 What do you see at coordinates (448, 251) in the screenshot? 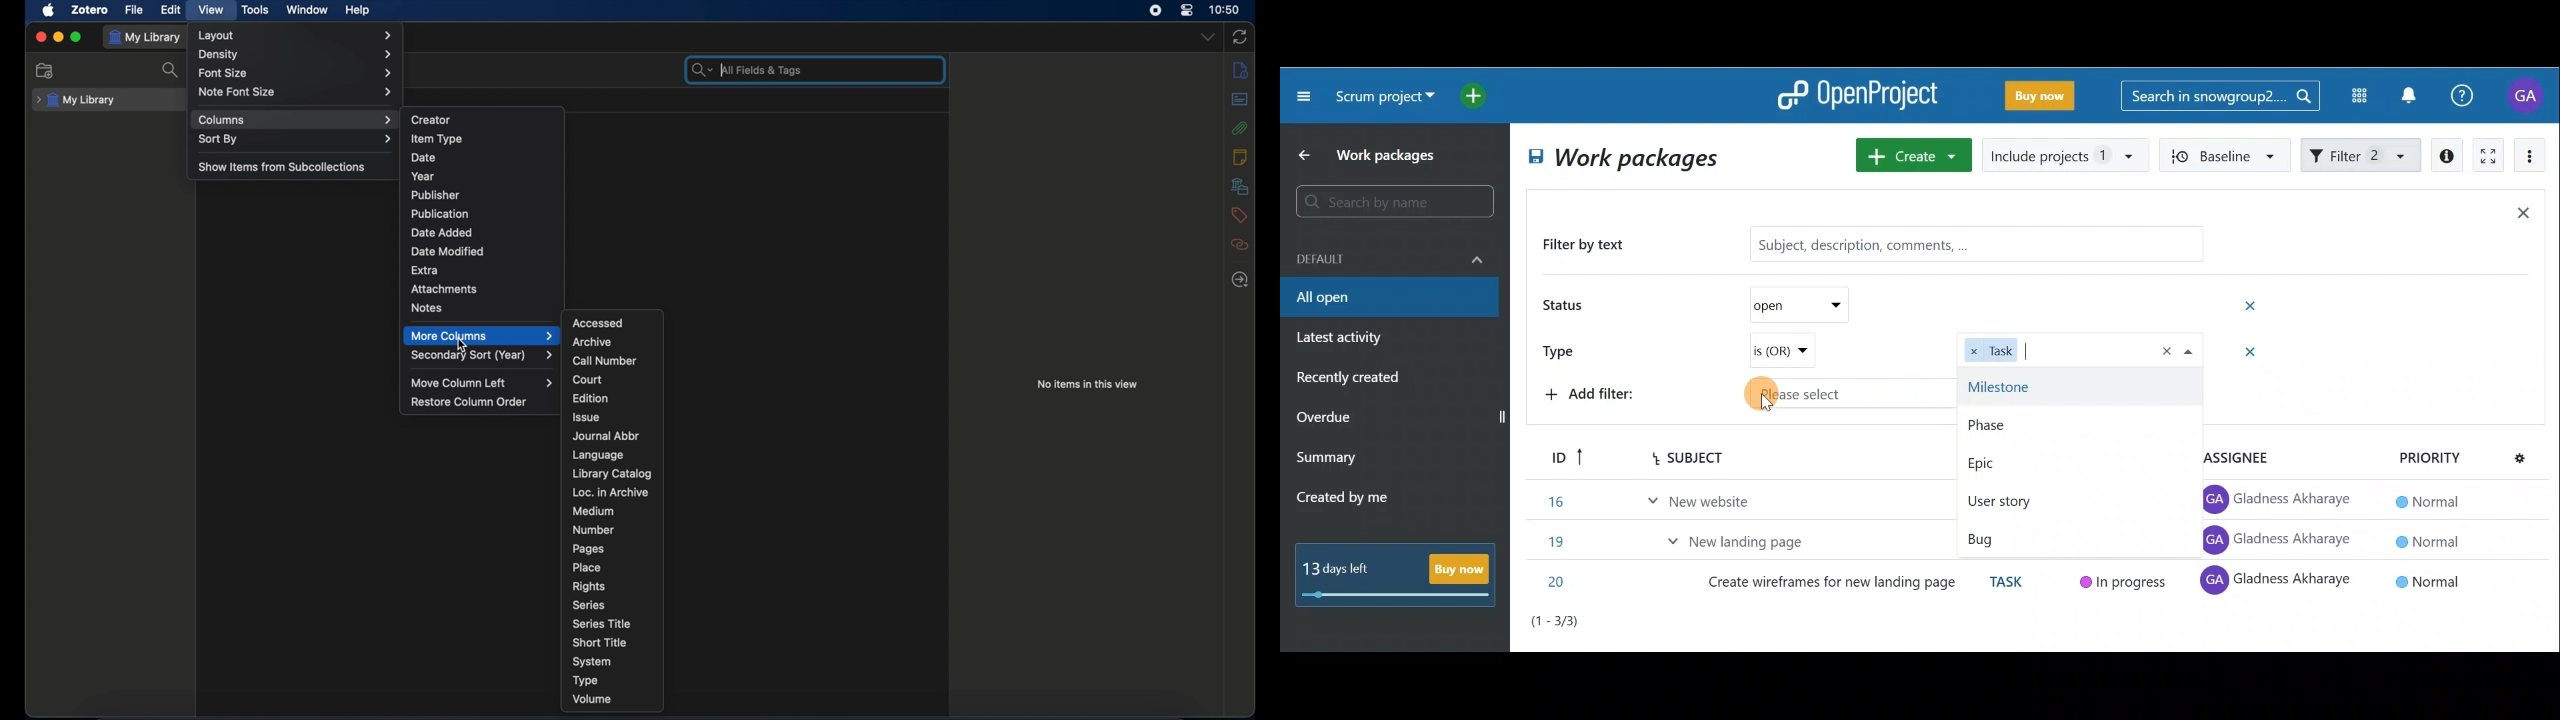
I see `date  modified` at bounding box center [448, 251].